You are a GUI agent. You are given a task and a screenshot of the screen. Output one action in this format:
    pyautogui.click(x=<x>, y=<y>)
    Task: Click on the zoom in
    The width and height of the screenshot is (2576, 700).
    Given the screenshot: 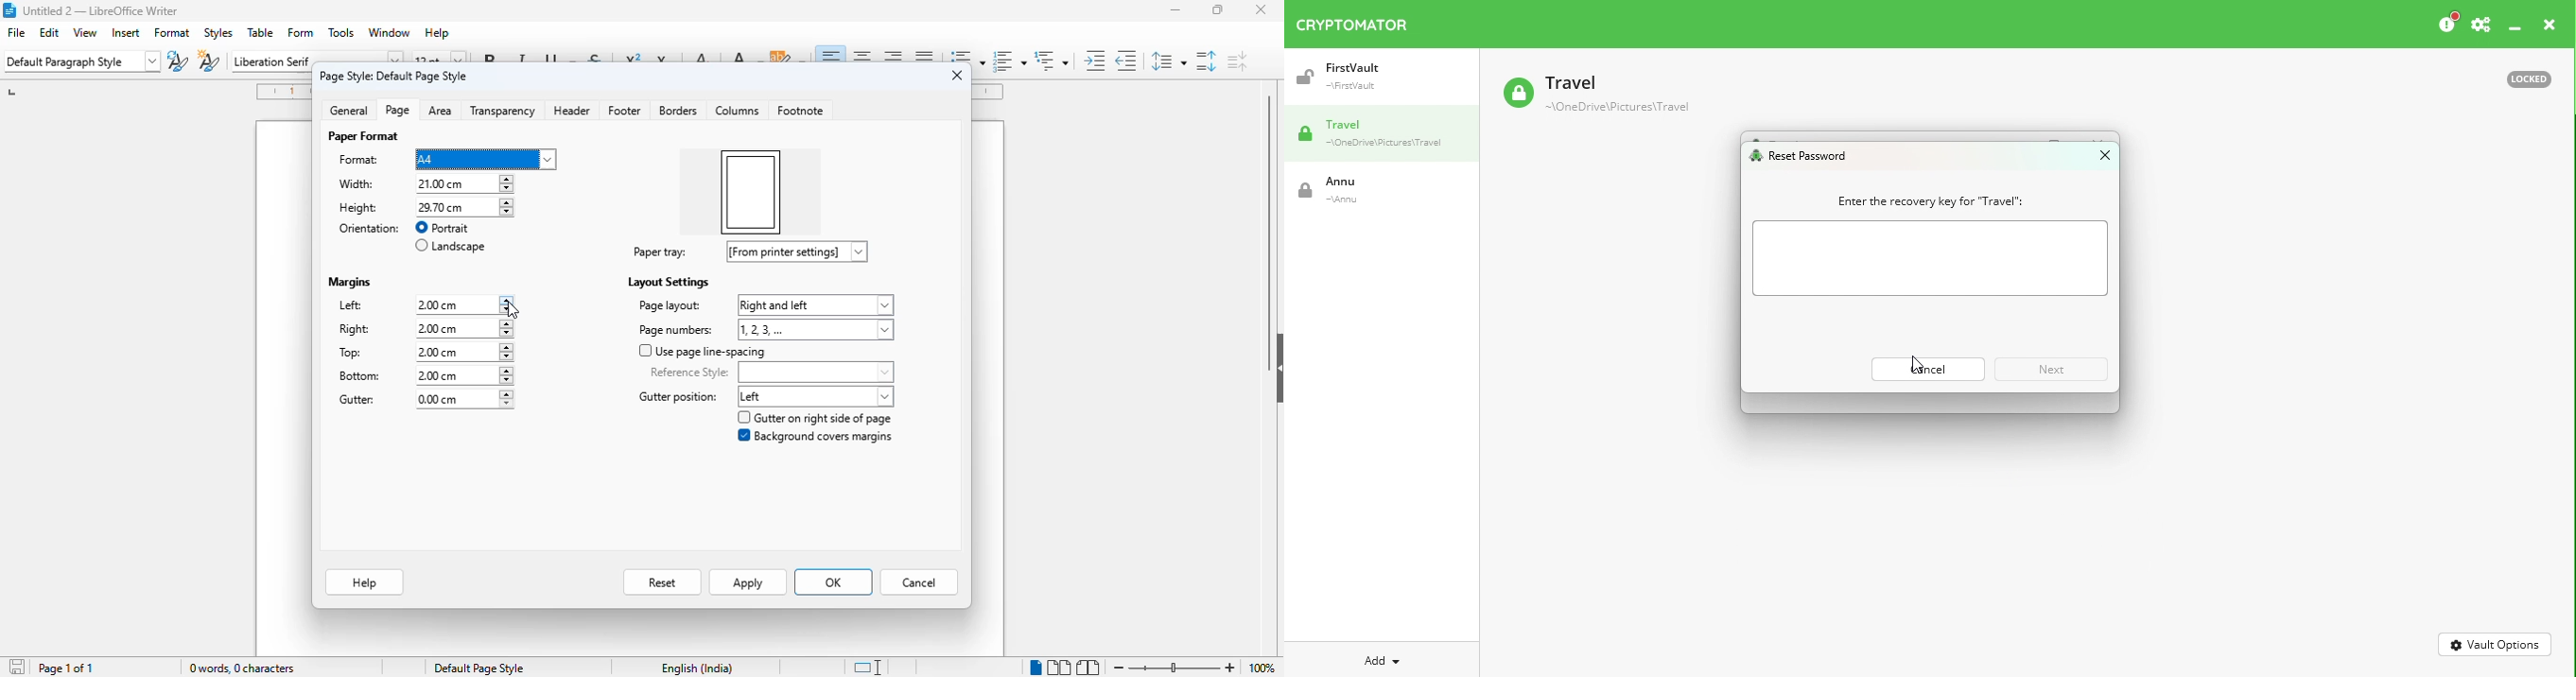 What is the action you would take?
    pyautogui.click(x=1230, y=668)
    